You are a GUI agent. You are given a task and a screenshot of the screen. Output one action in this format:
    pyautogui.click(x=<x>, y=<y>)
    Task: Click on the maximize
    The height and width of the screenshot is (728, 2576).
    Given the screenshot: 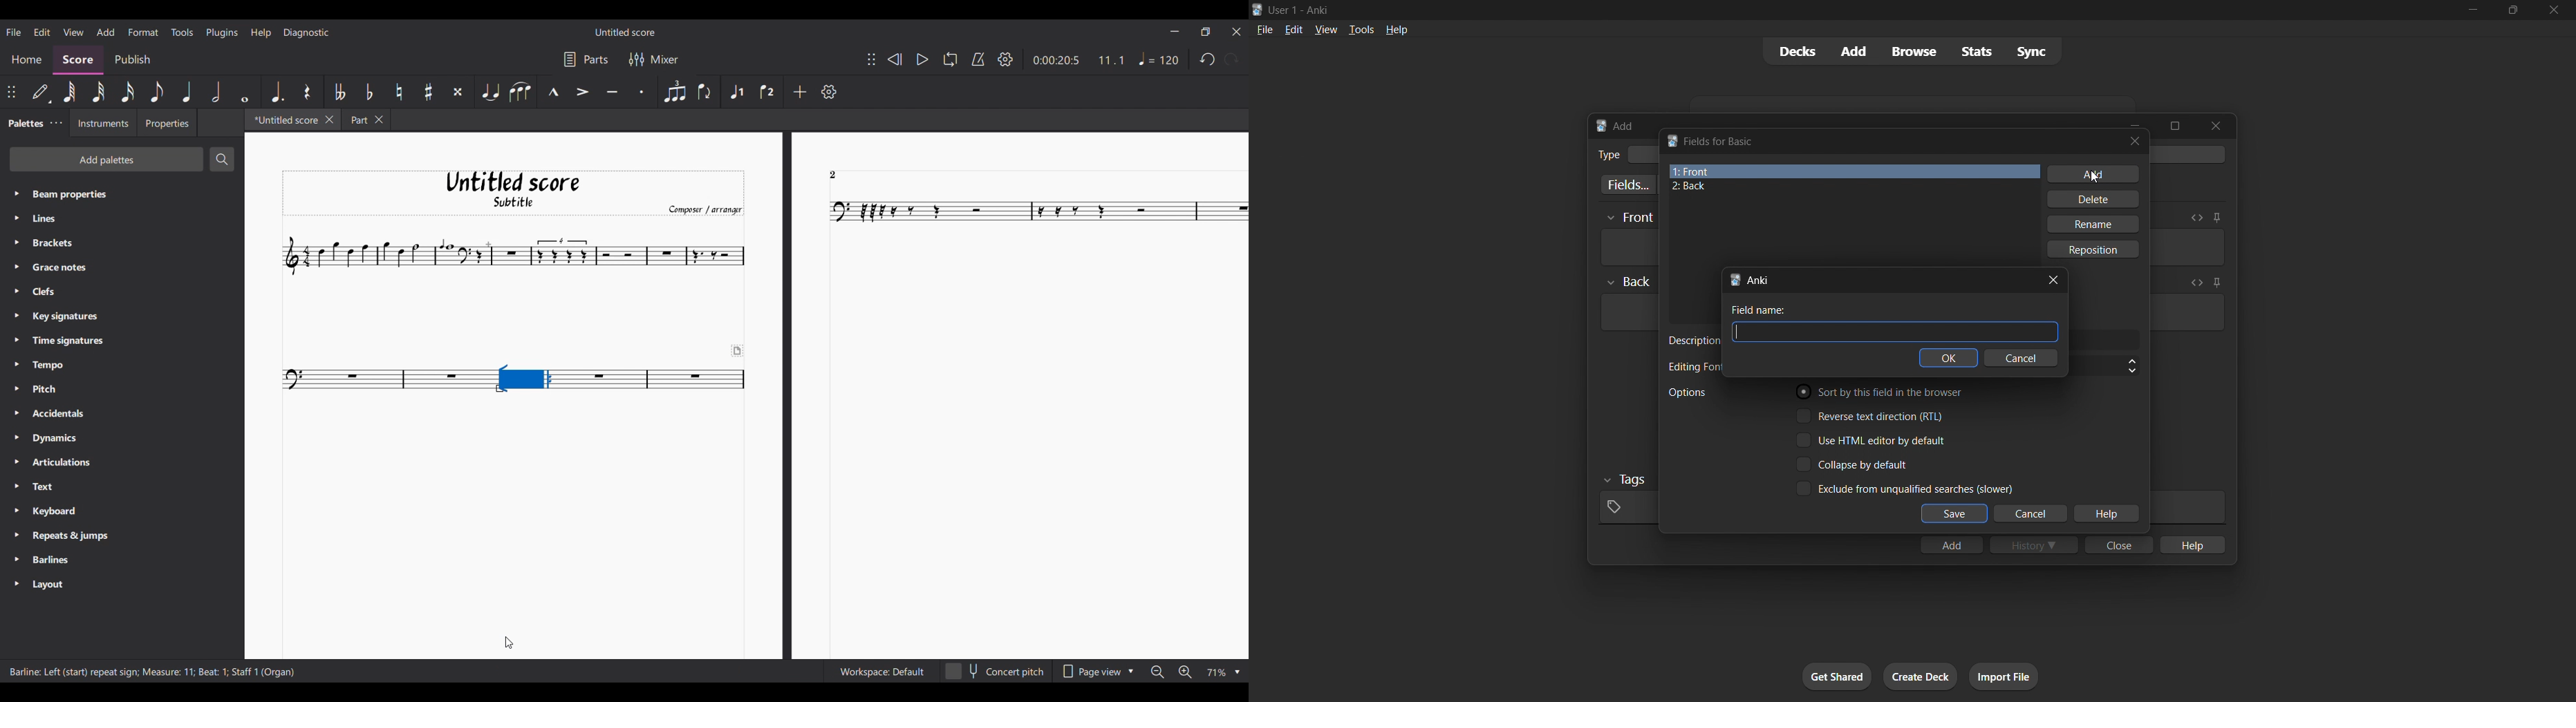 What is the action you would take?
    pyautogui.click(x=2174, y=126)
    